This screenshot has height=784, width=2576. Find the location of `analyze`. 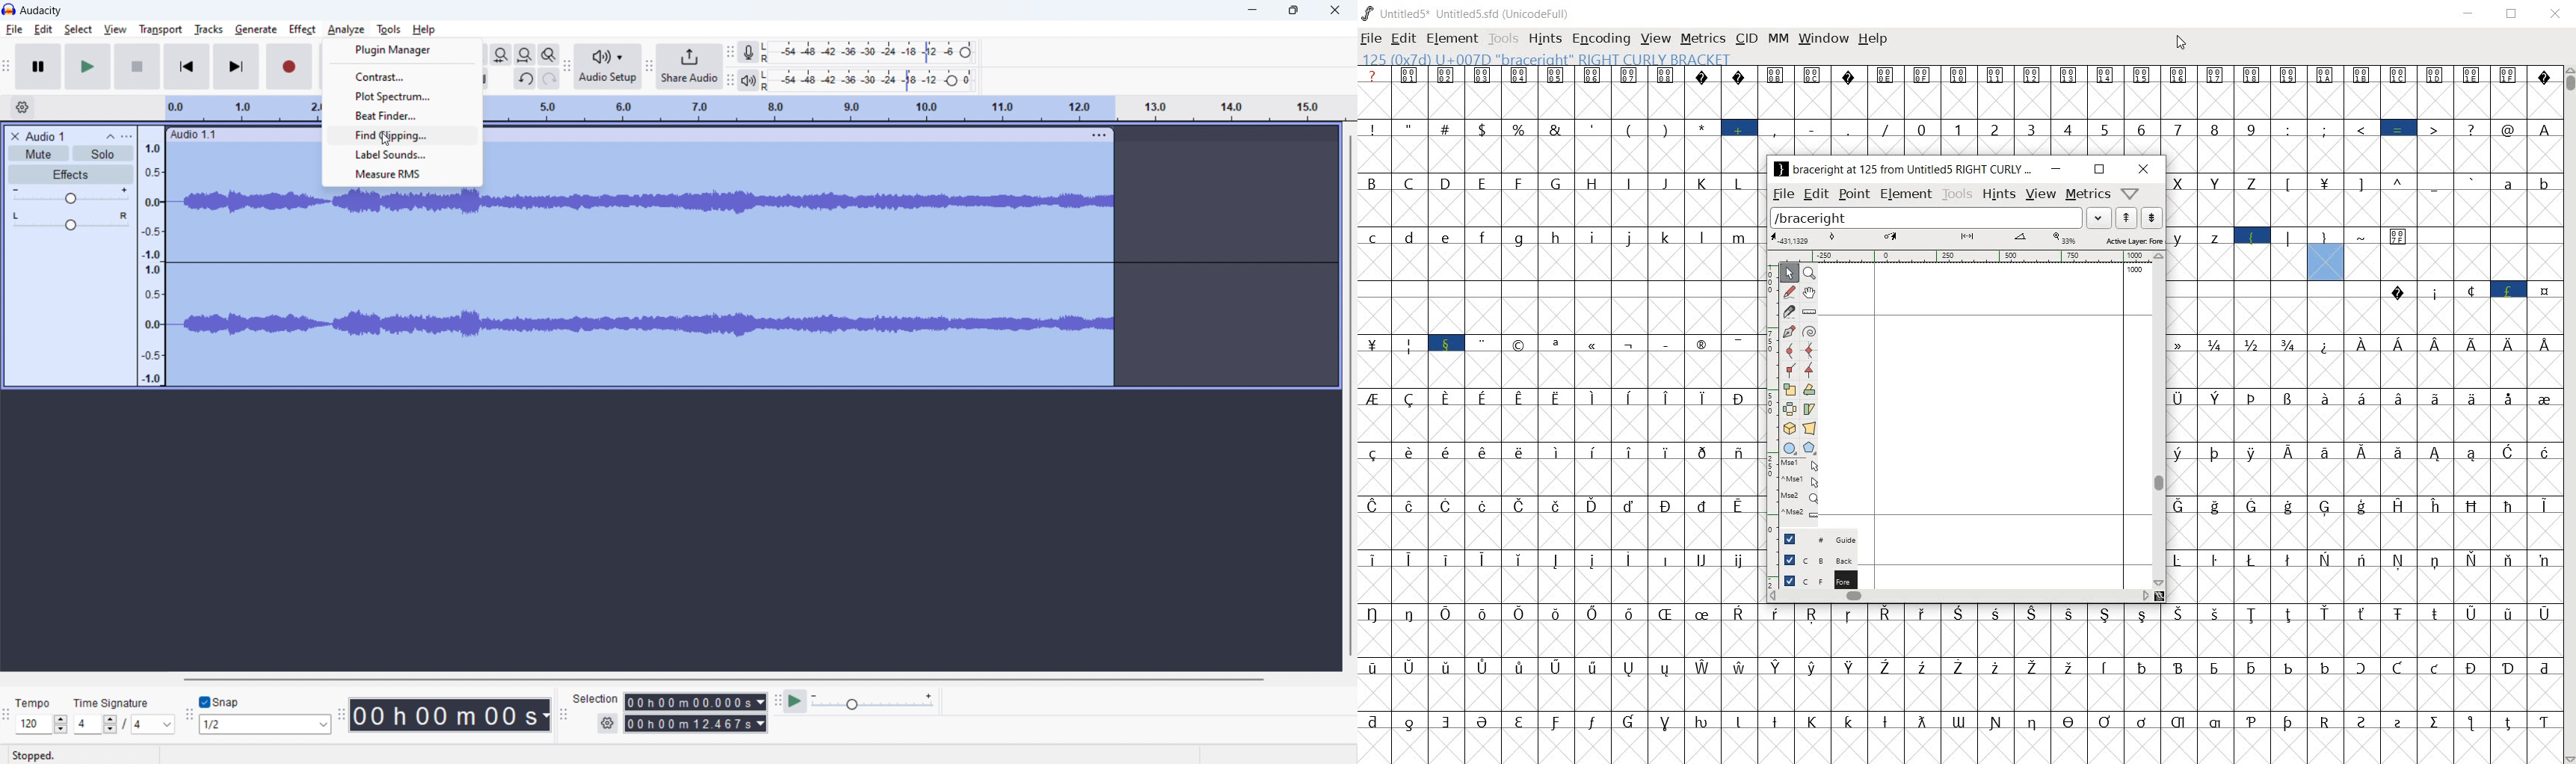

analyze is located at coordinates (346, 30).